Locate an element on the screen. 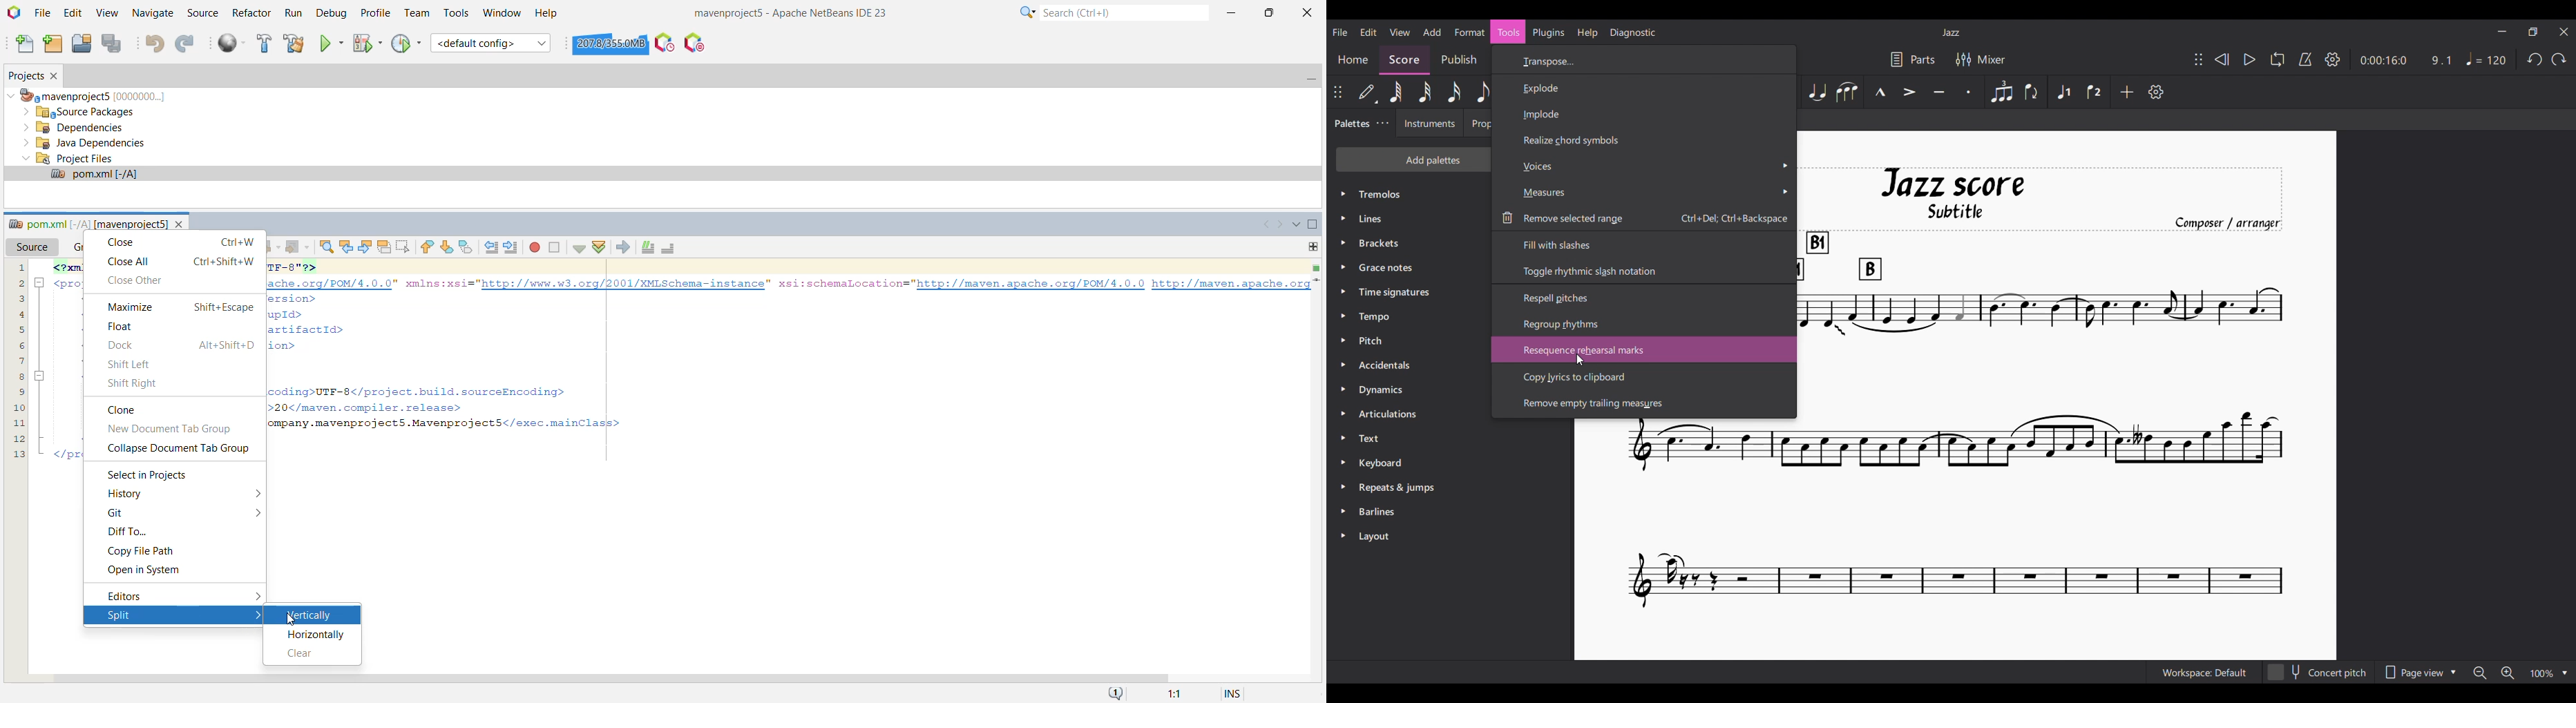 This screenshot has width=2576, height=728. Marcato is located at coordinates (1880, 92).